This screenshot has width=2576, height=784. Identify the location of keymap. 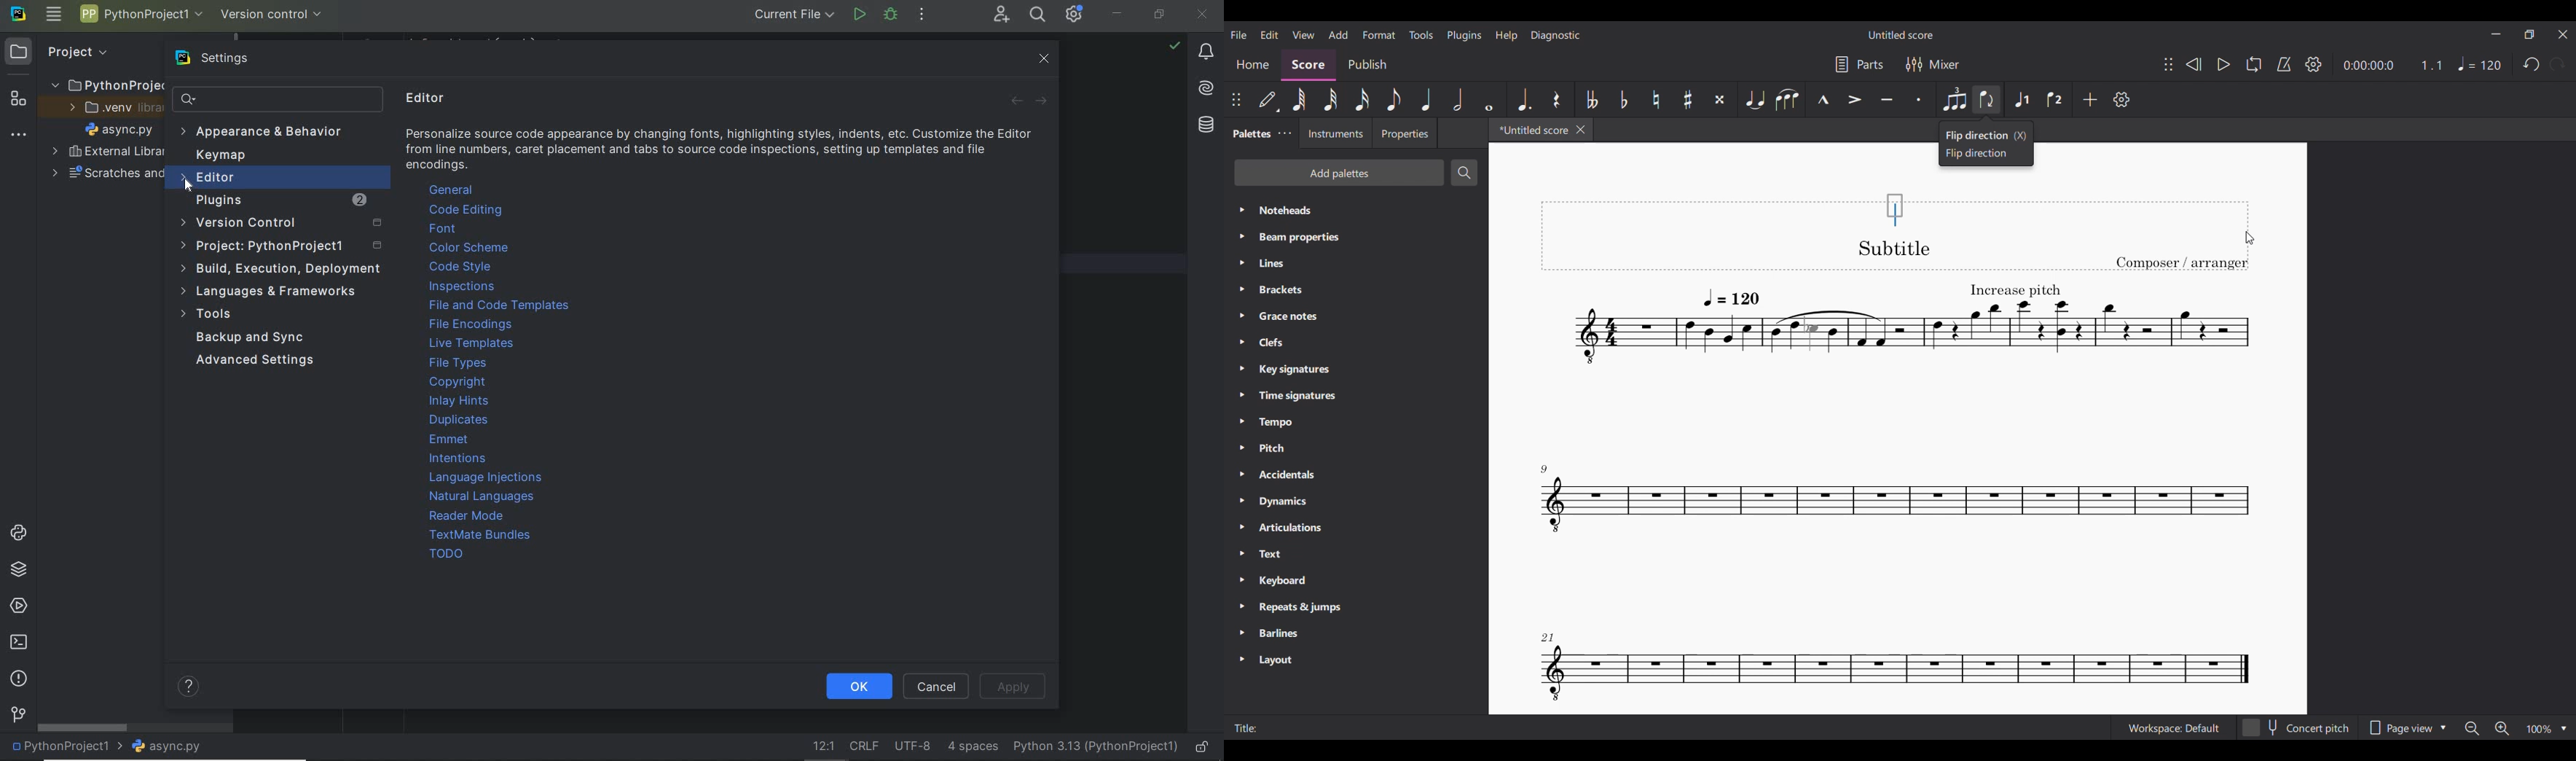
(223, 157).